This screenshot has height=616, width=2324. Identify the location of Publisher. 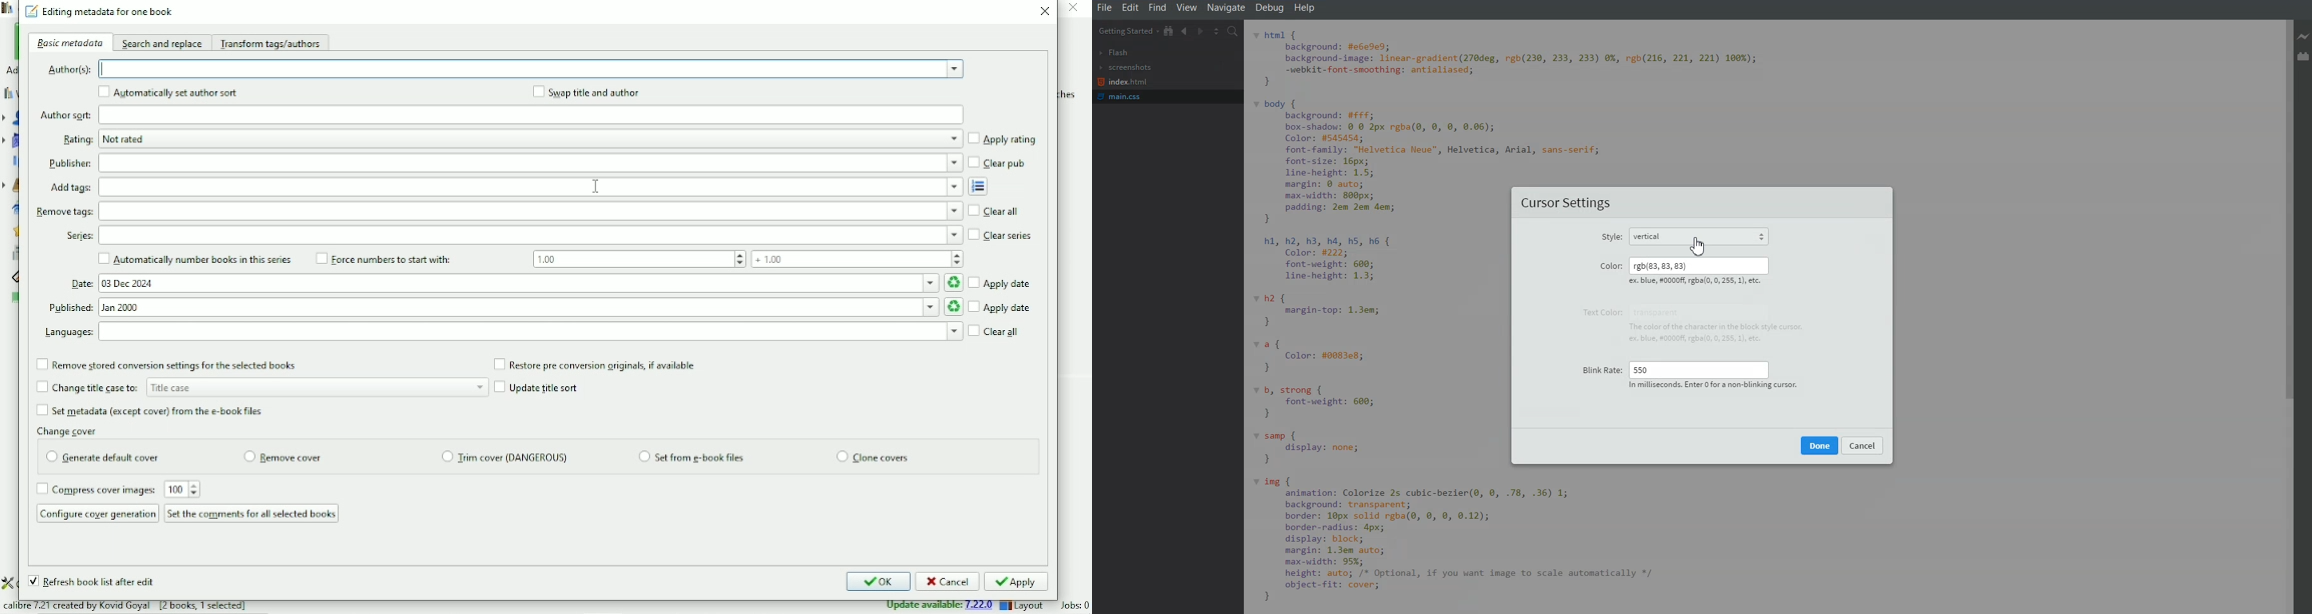
(68, 164).